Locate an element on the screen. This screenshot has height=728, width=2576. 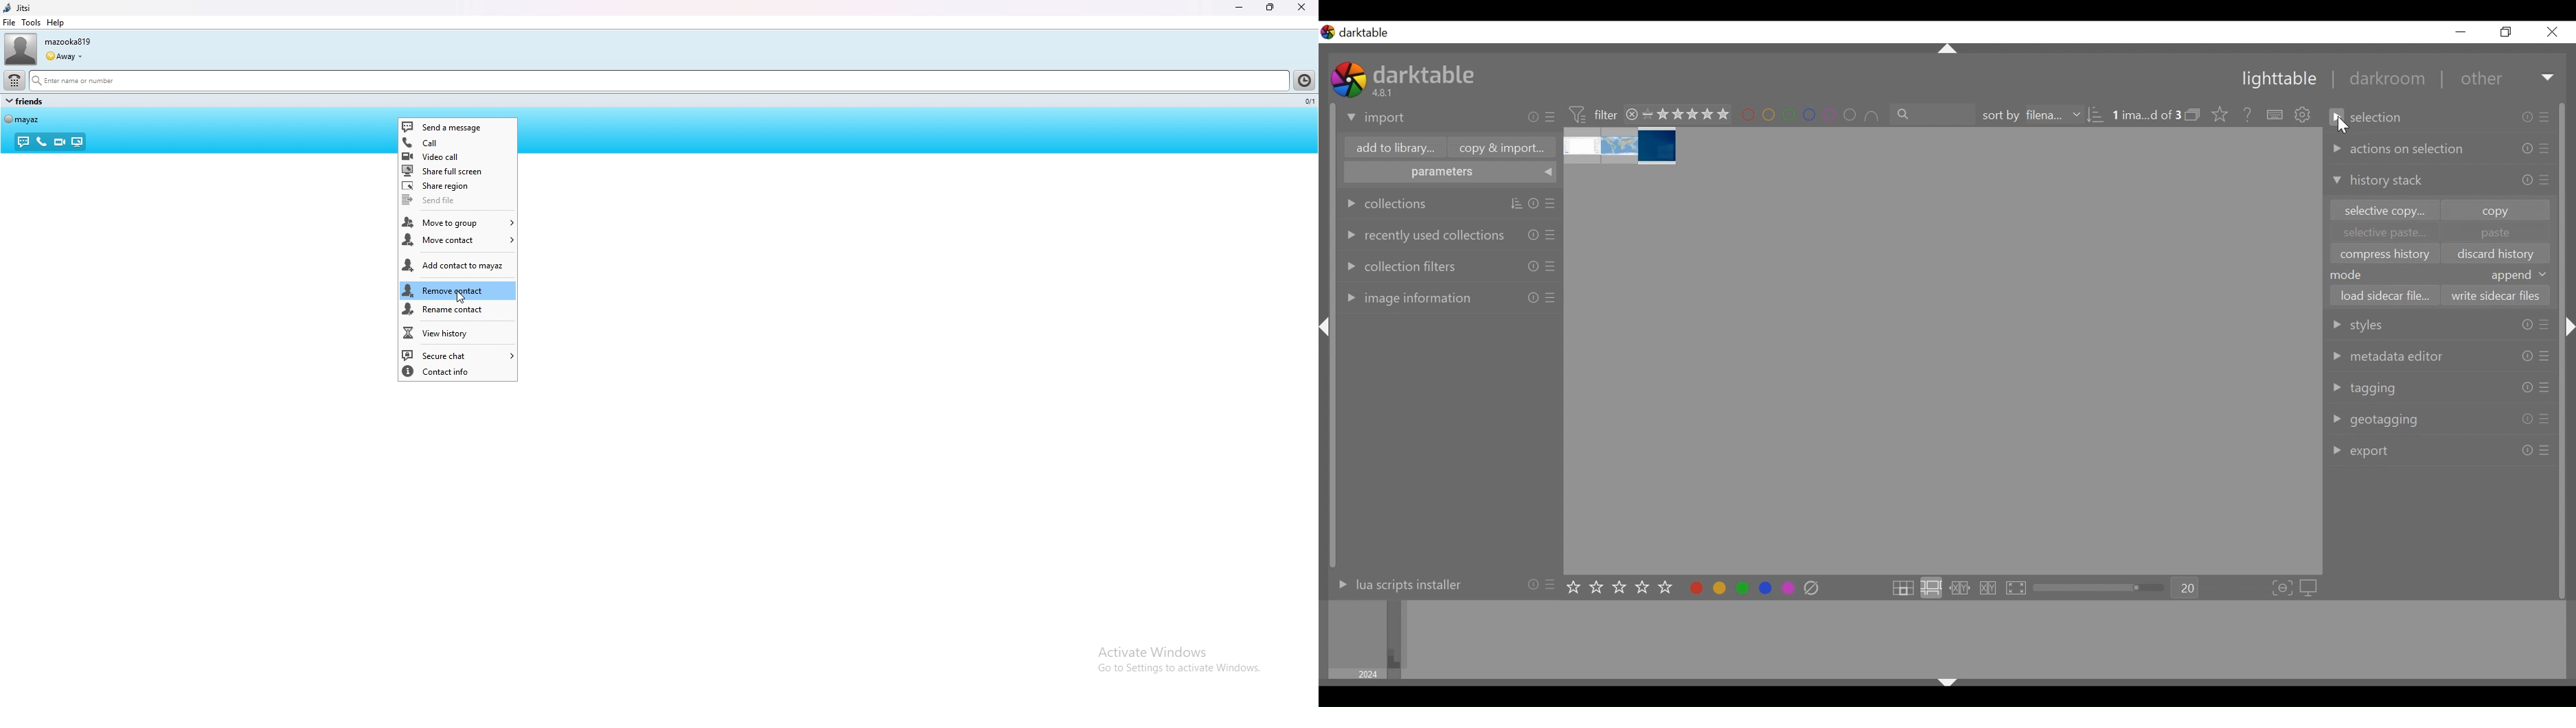
toggle color label is located at coordinates (1738, 587).